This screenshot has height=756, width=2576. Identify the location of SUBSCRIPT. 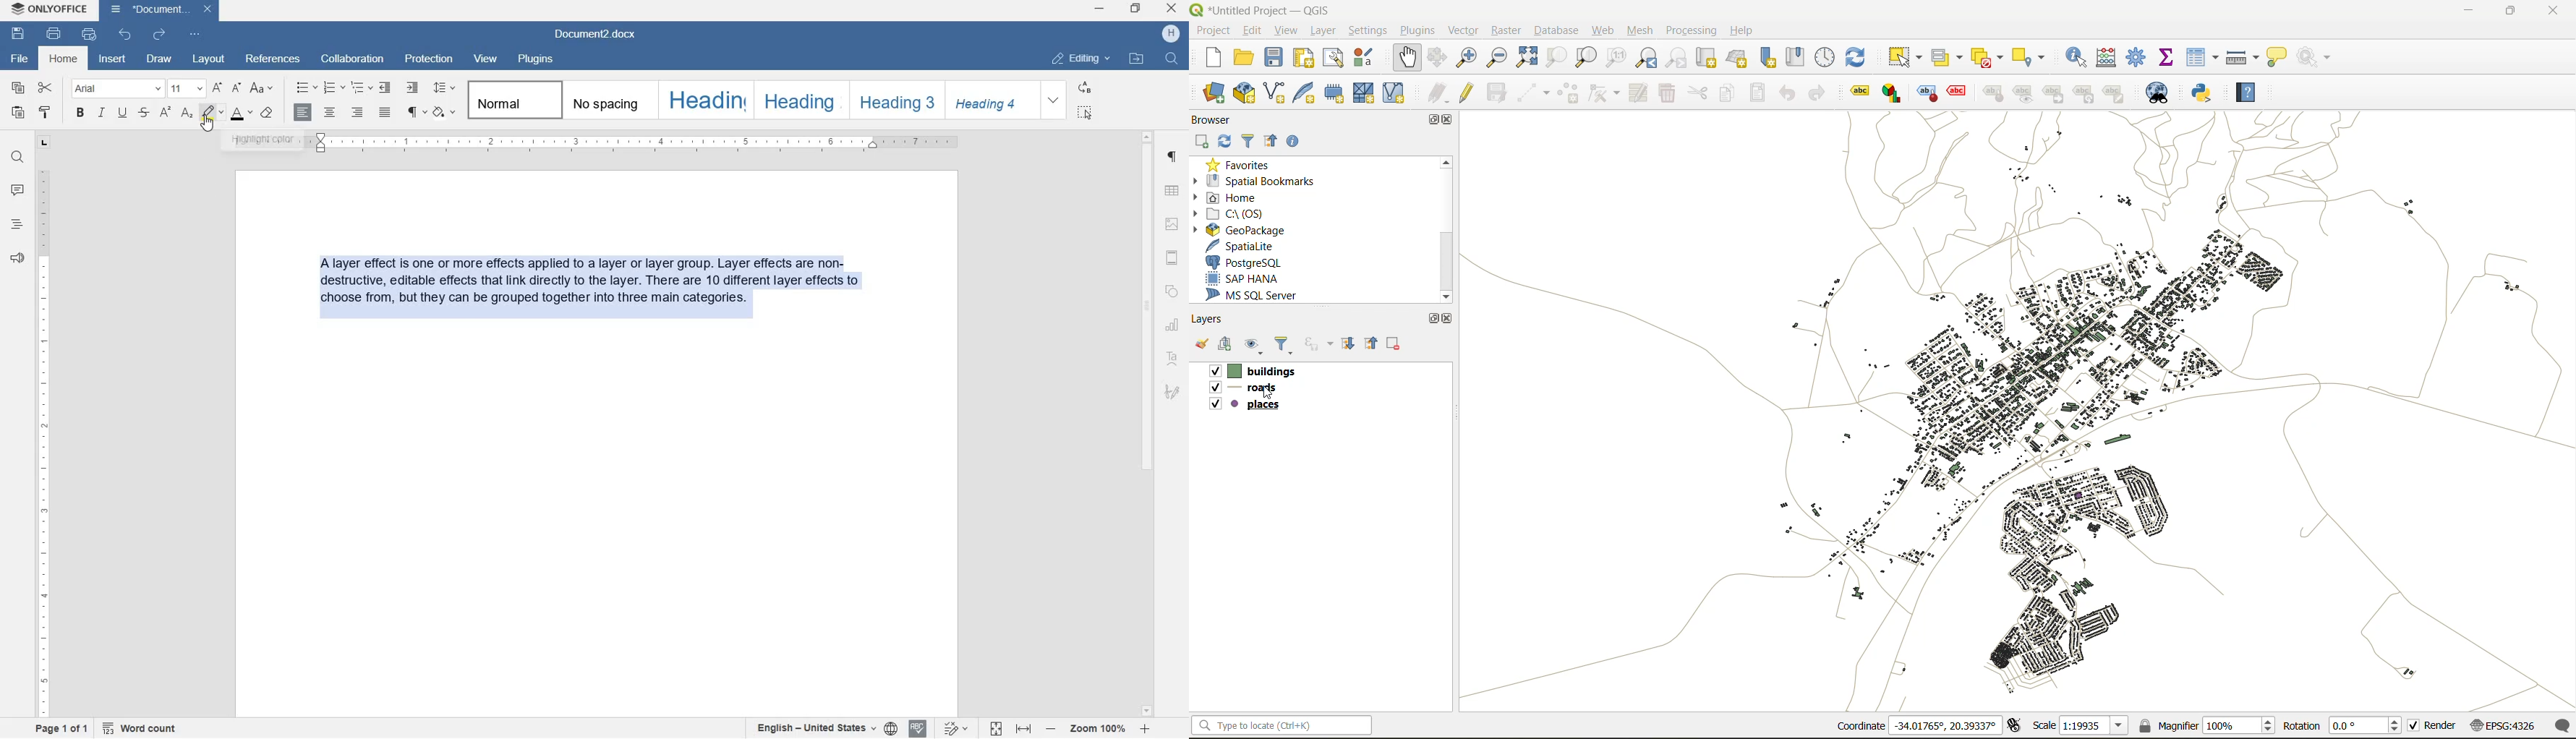
(187, 113).